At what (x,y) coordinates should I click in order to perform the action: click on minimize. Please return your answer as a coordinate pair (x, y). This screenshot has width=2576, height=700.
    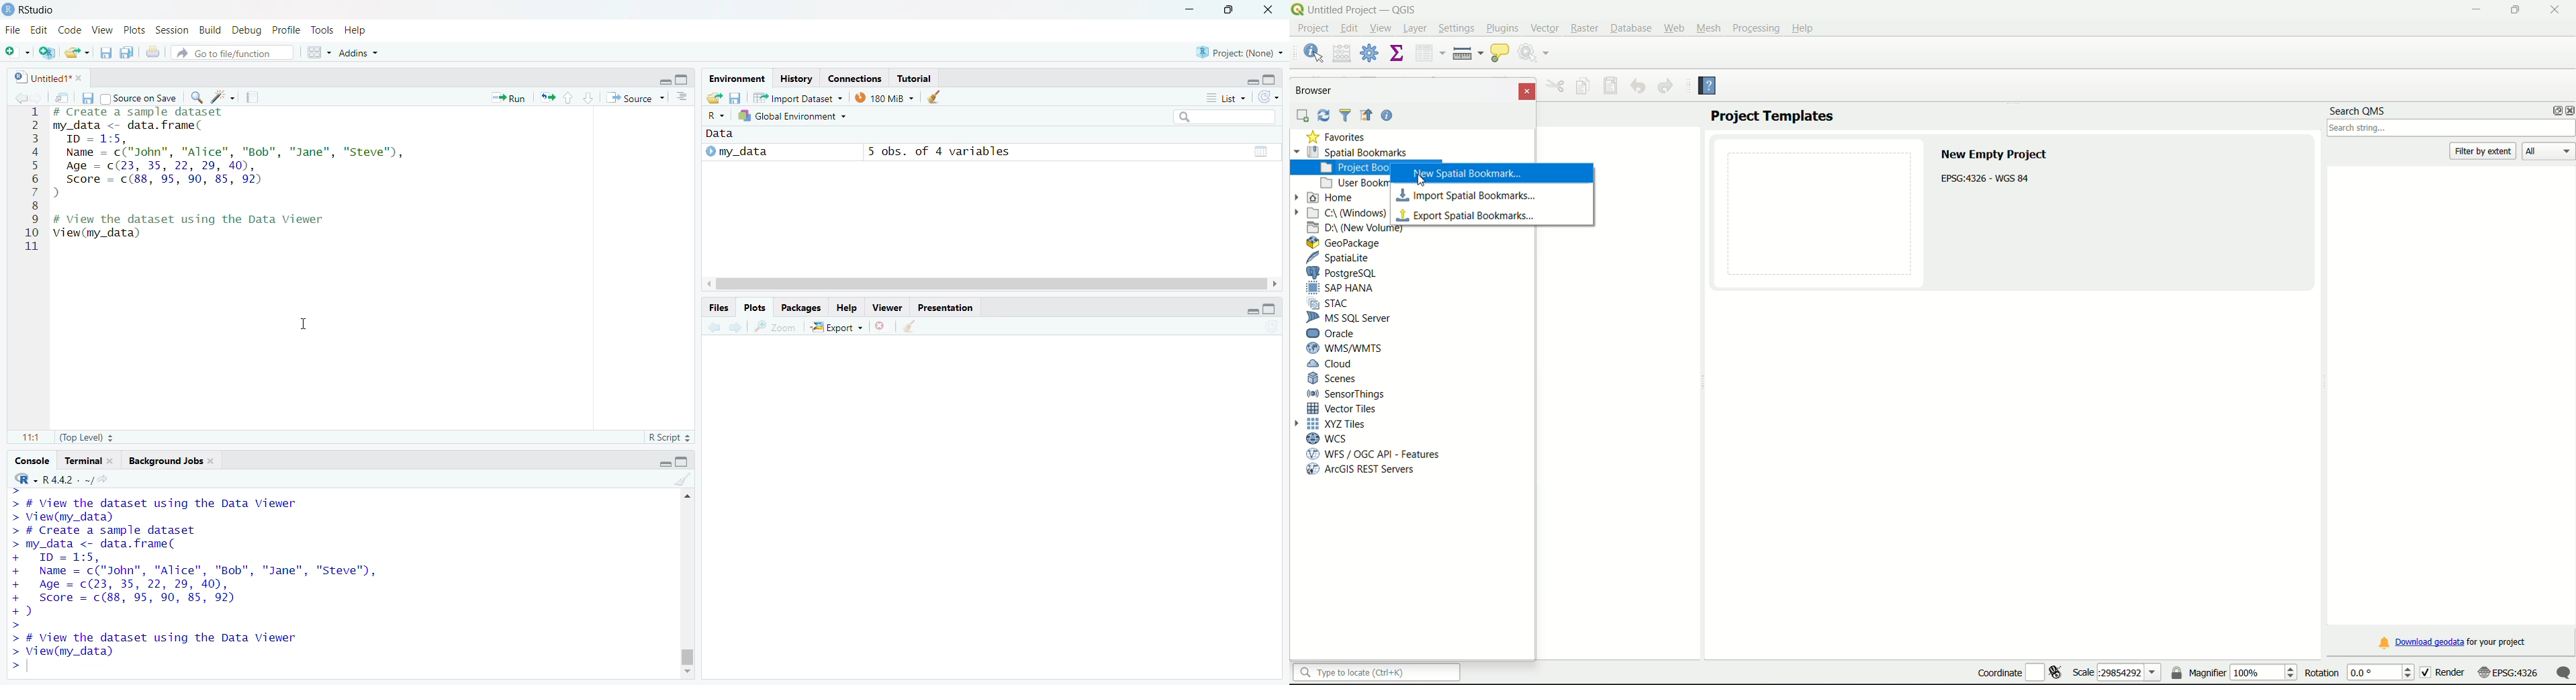
    Looking at the image, I should click on (1252, 311).